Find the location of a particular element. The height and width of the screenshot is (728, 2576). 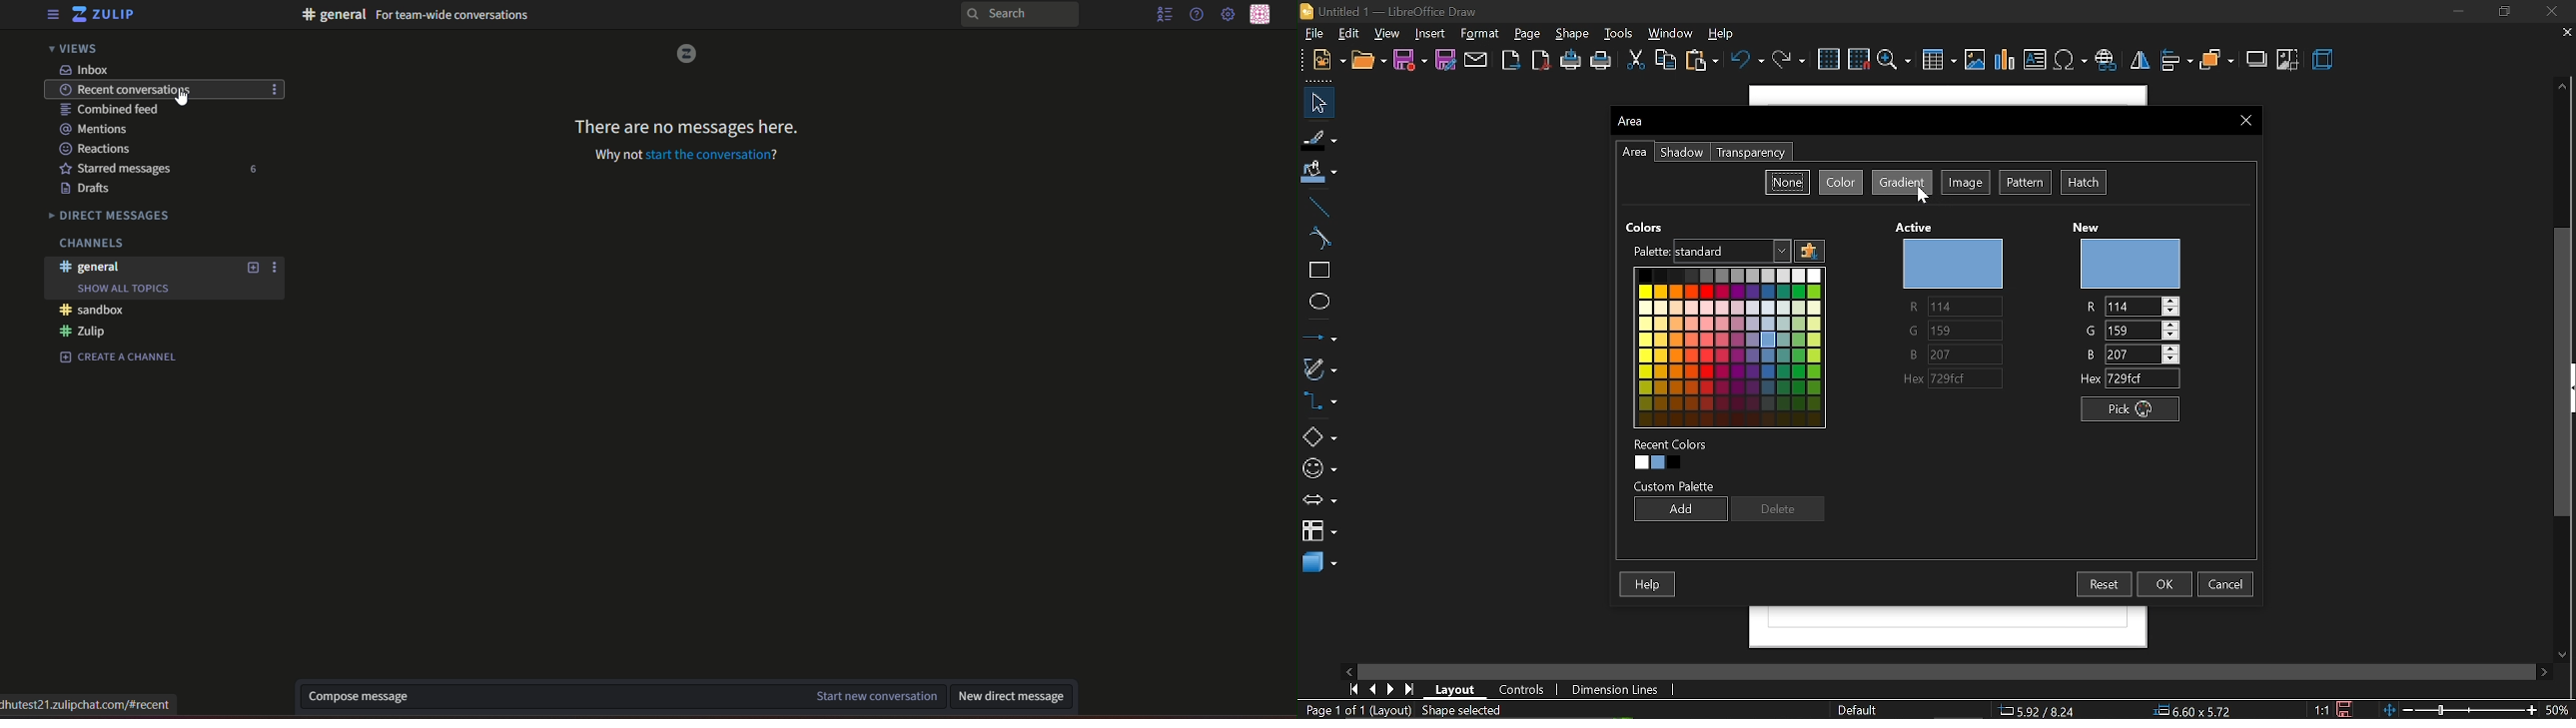

redo is located at coordinates (1790, 61).